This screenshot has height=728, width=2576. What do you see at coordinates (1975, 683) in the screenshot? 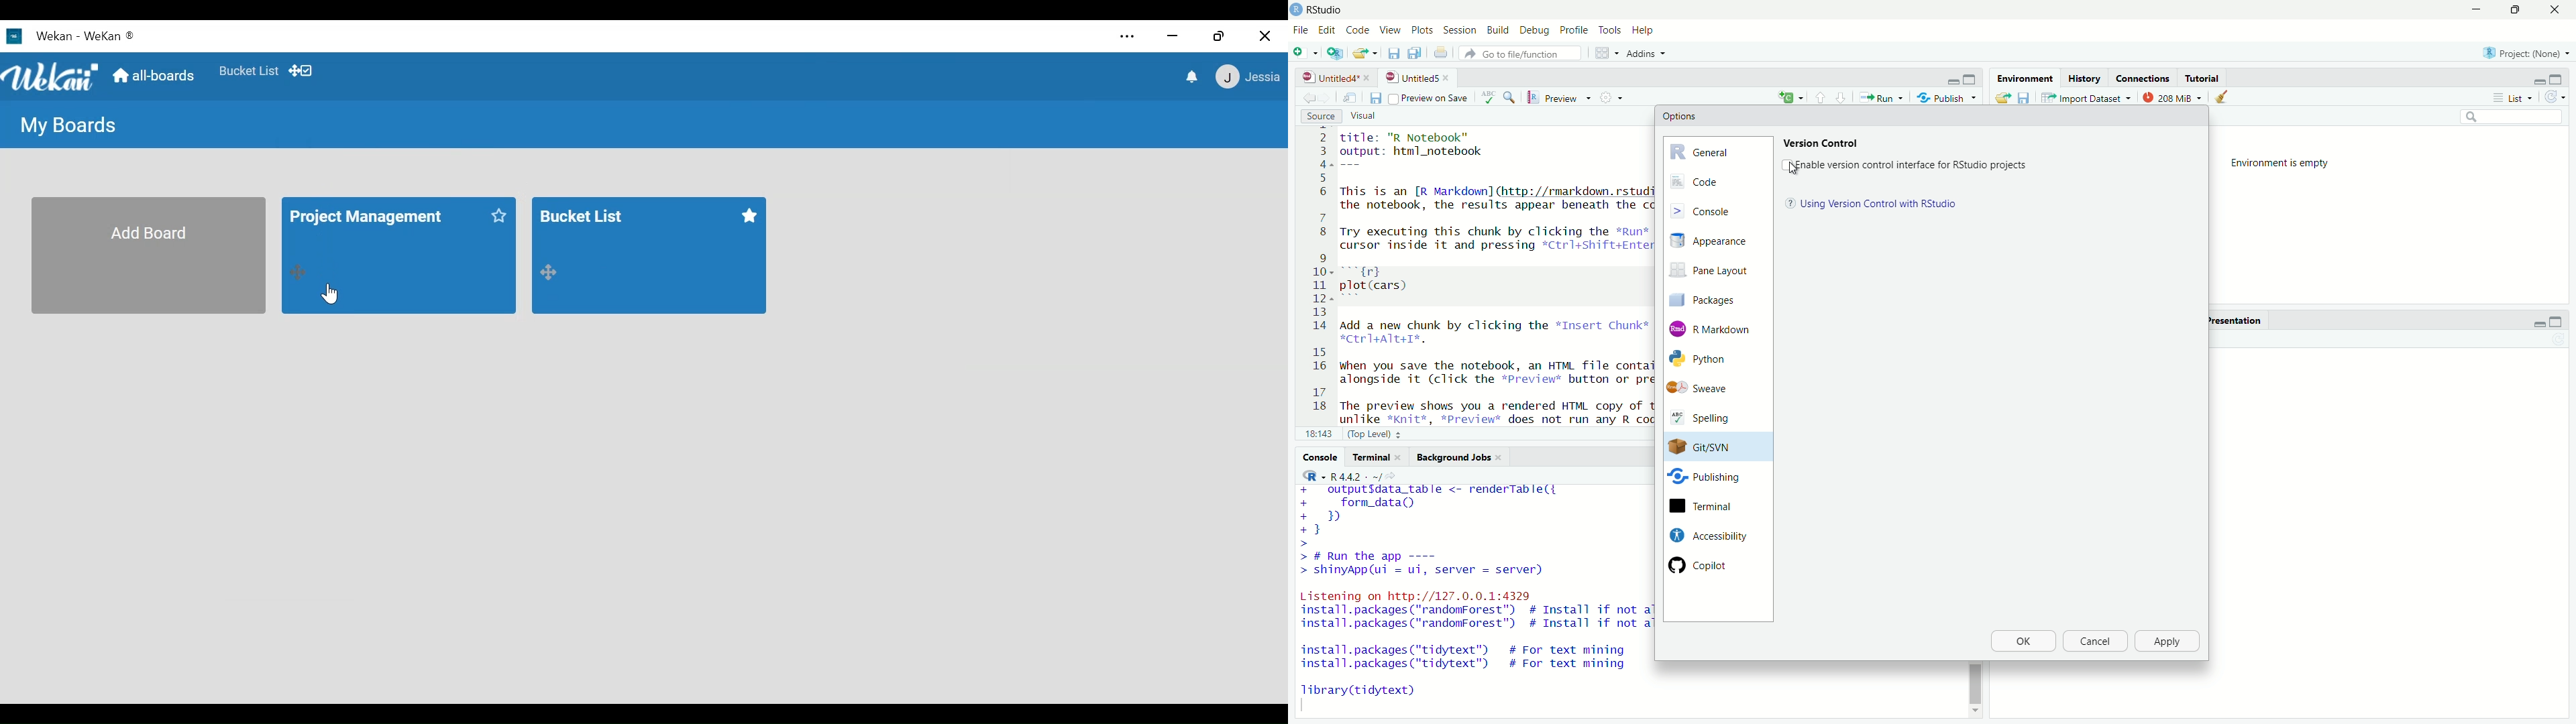
I see `vertical scrollbar` at bounding box center [1975, 683].